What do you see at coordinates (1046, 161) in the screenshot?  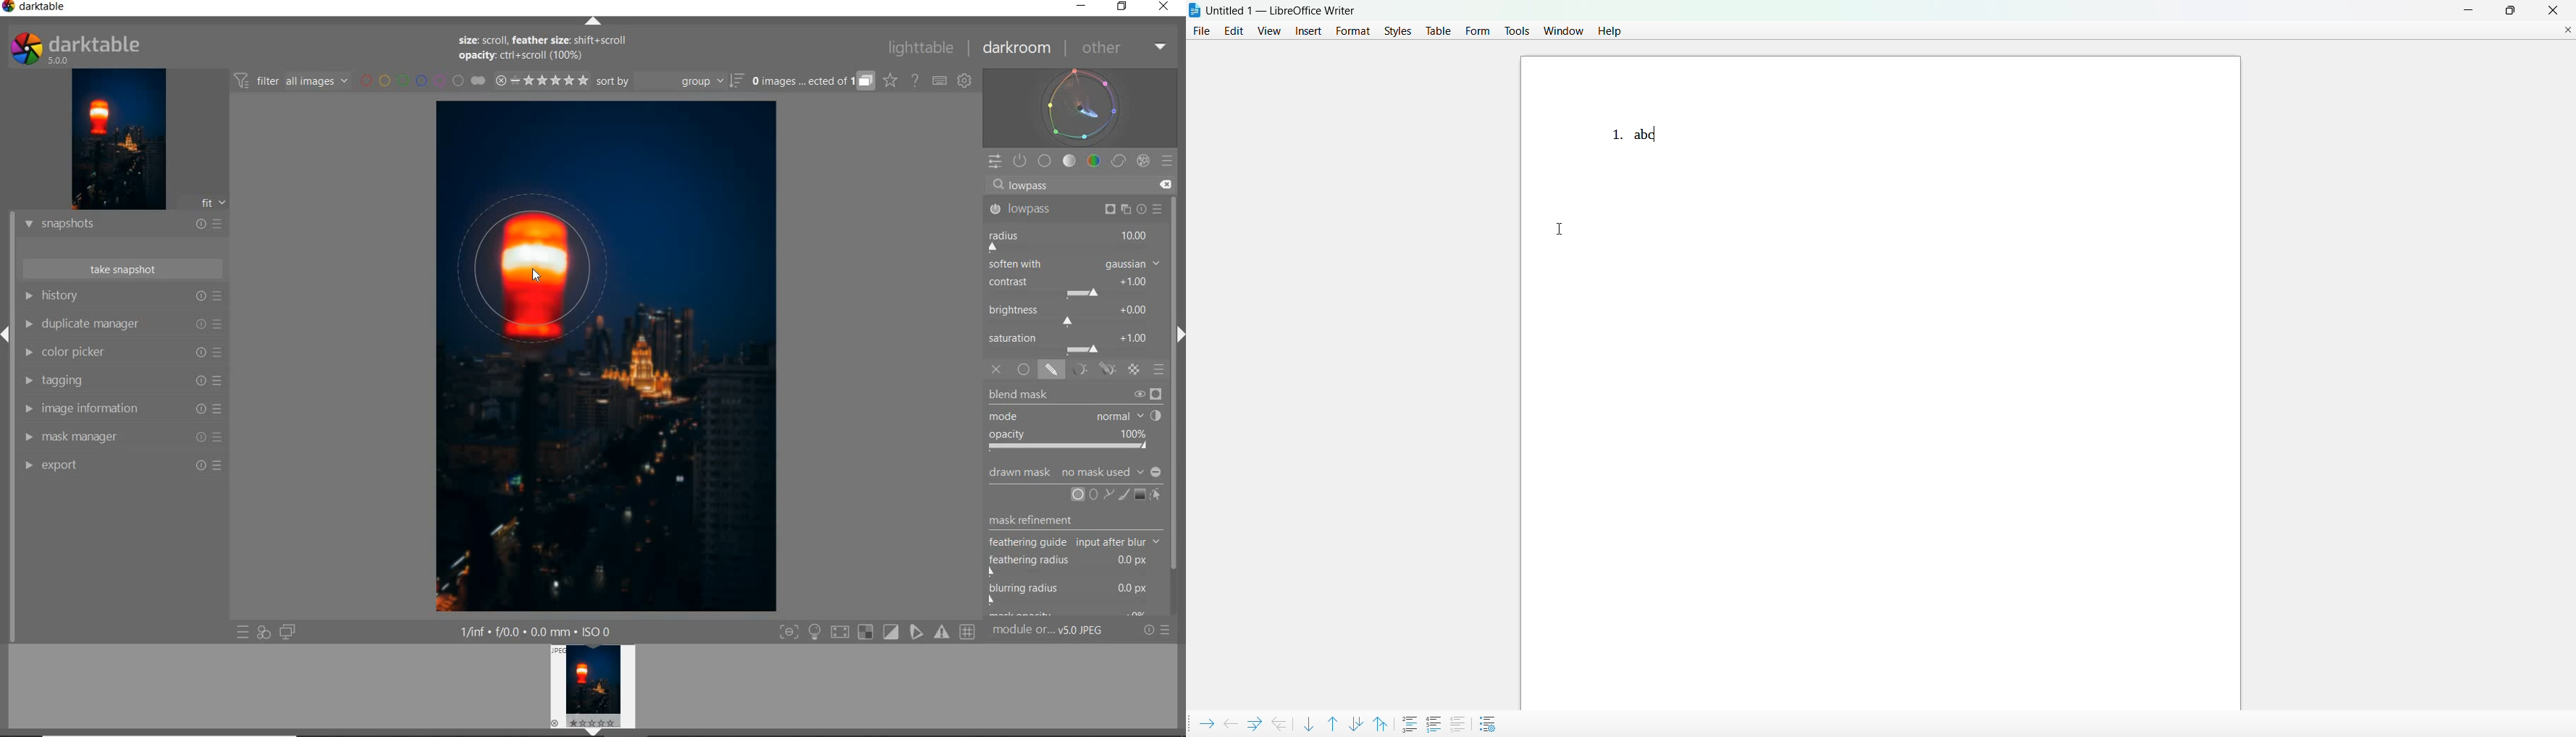 I see `BASE` at bounding box center [1046, 161].